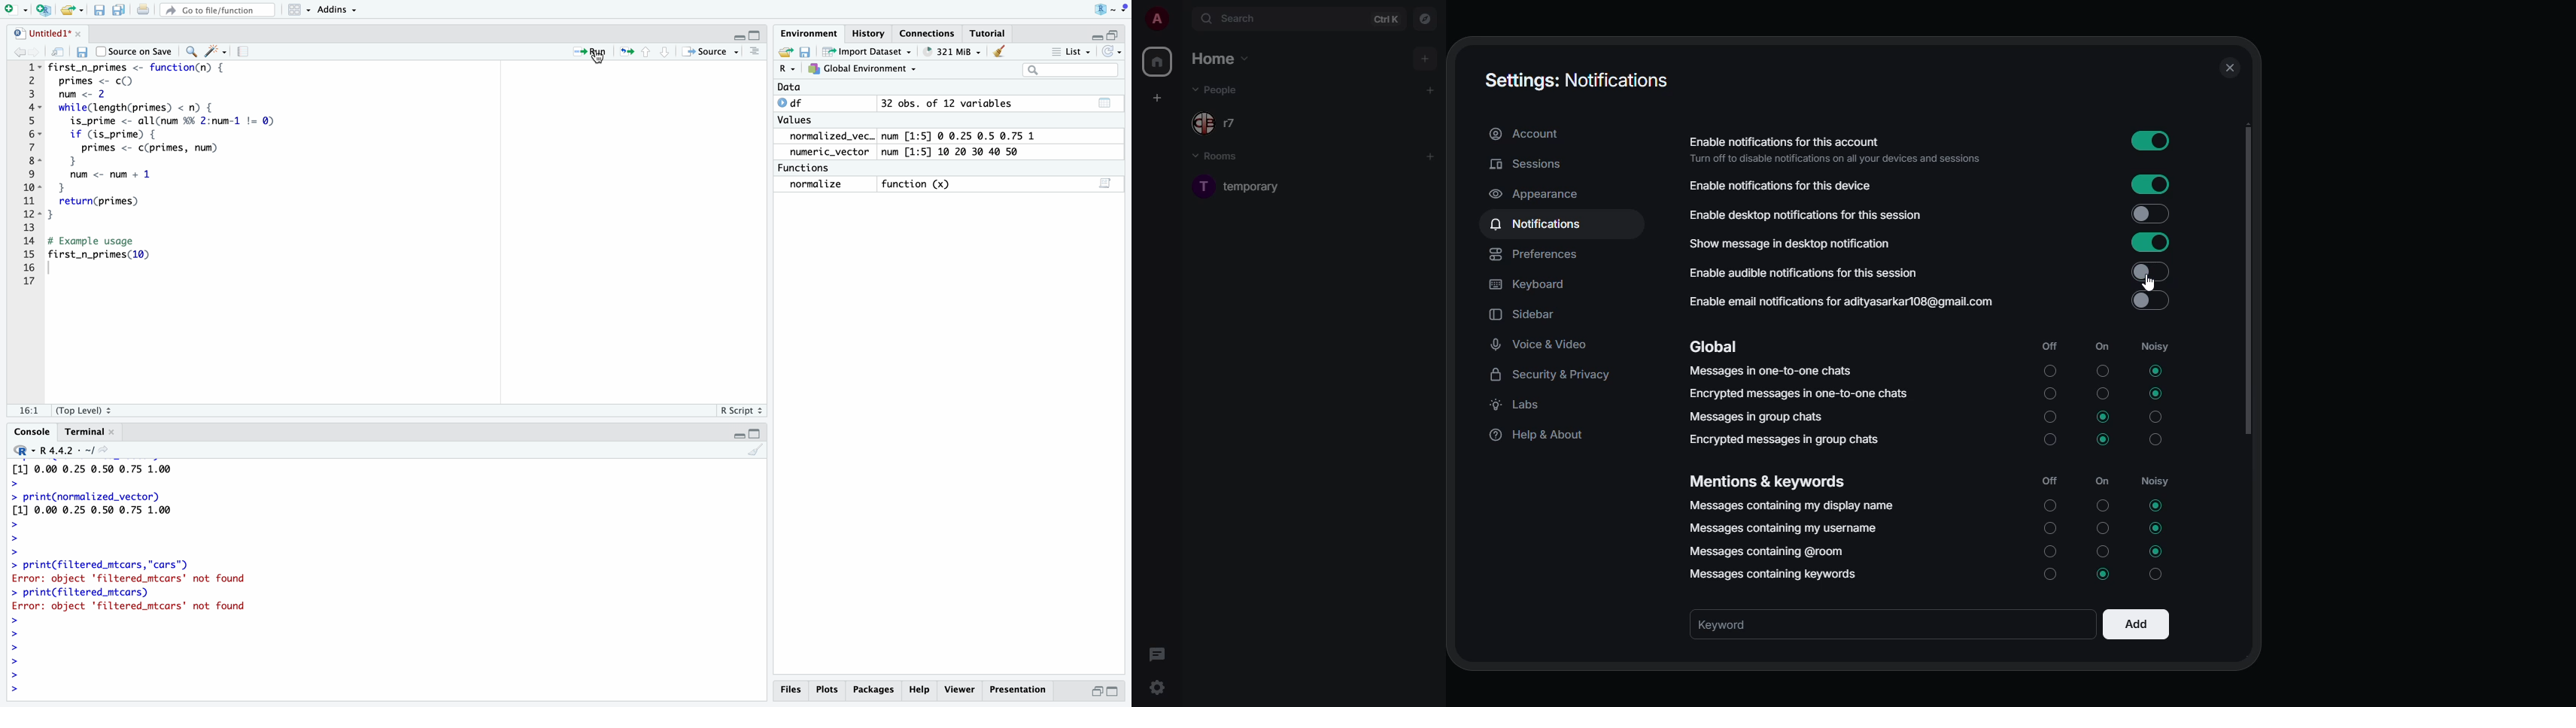 This screenshot has width=2576, height=728. Describe the element at coordinates (188, 51) in the screenshot. I see `find/replace` at that location.